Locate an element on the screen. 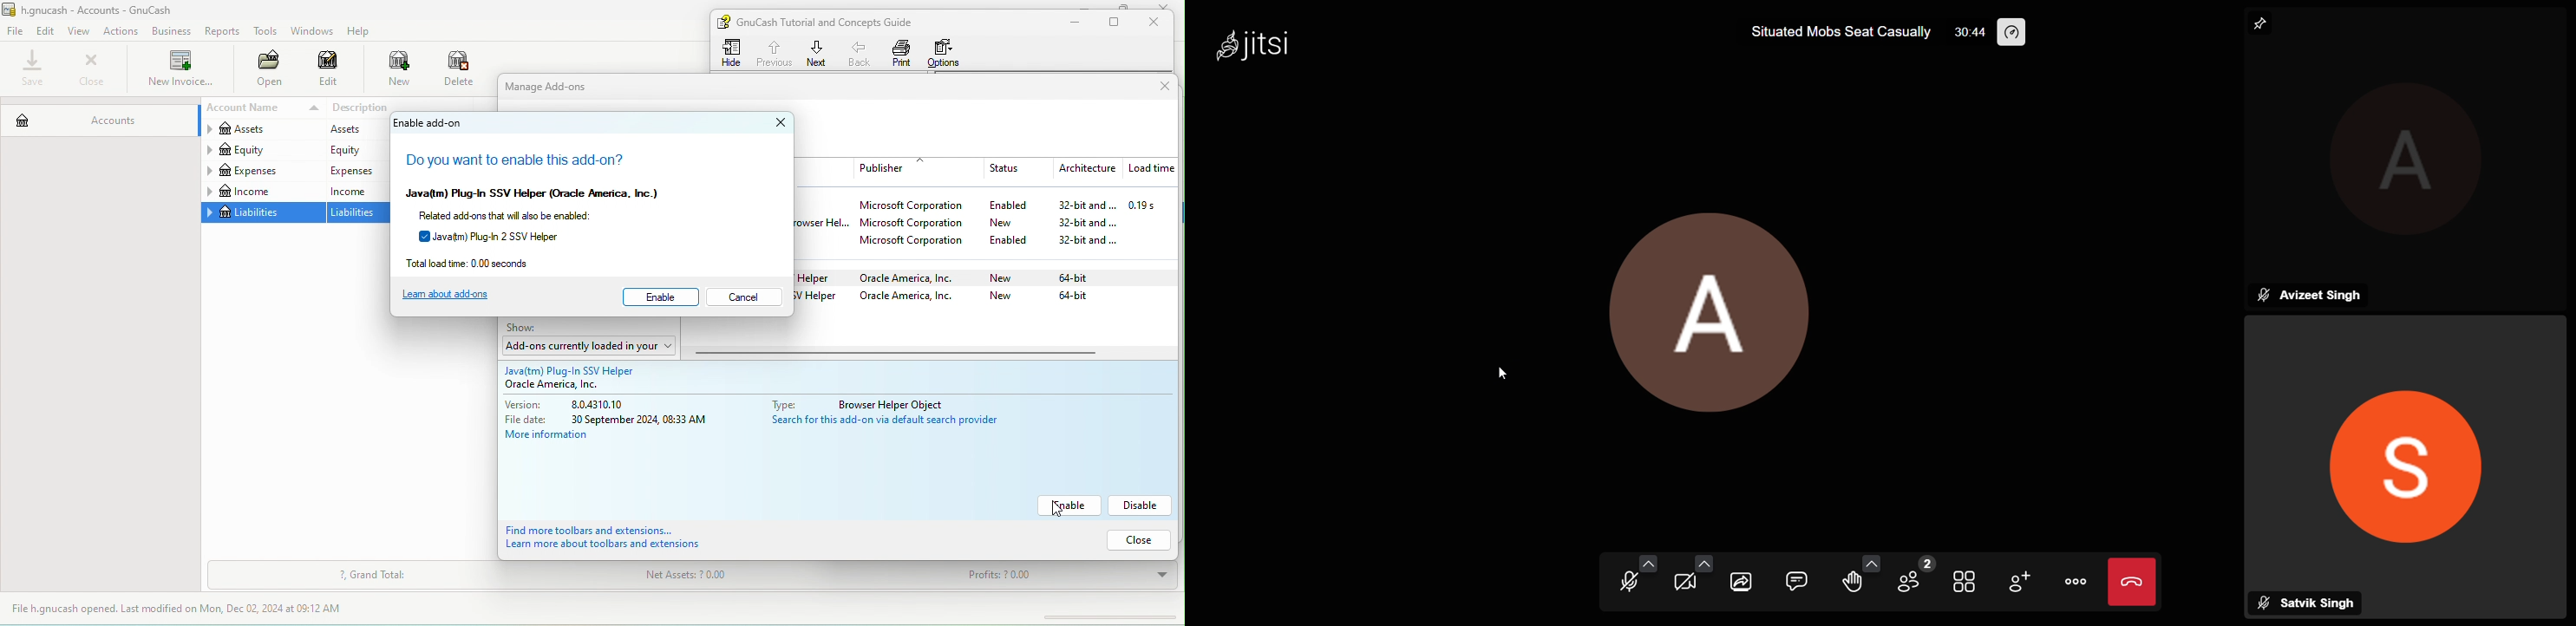 The image size is (2576, 644). Focused Speaker is located at coordinates (2264, 22).